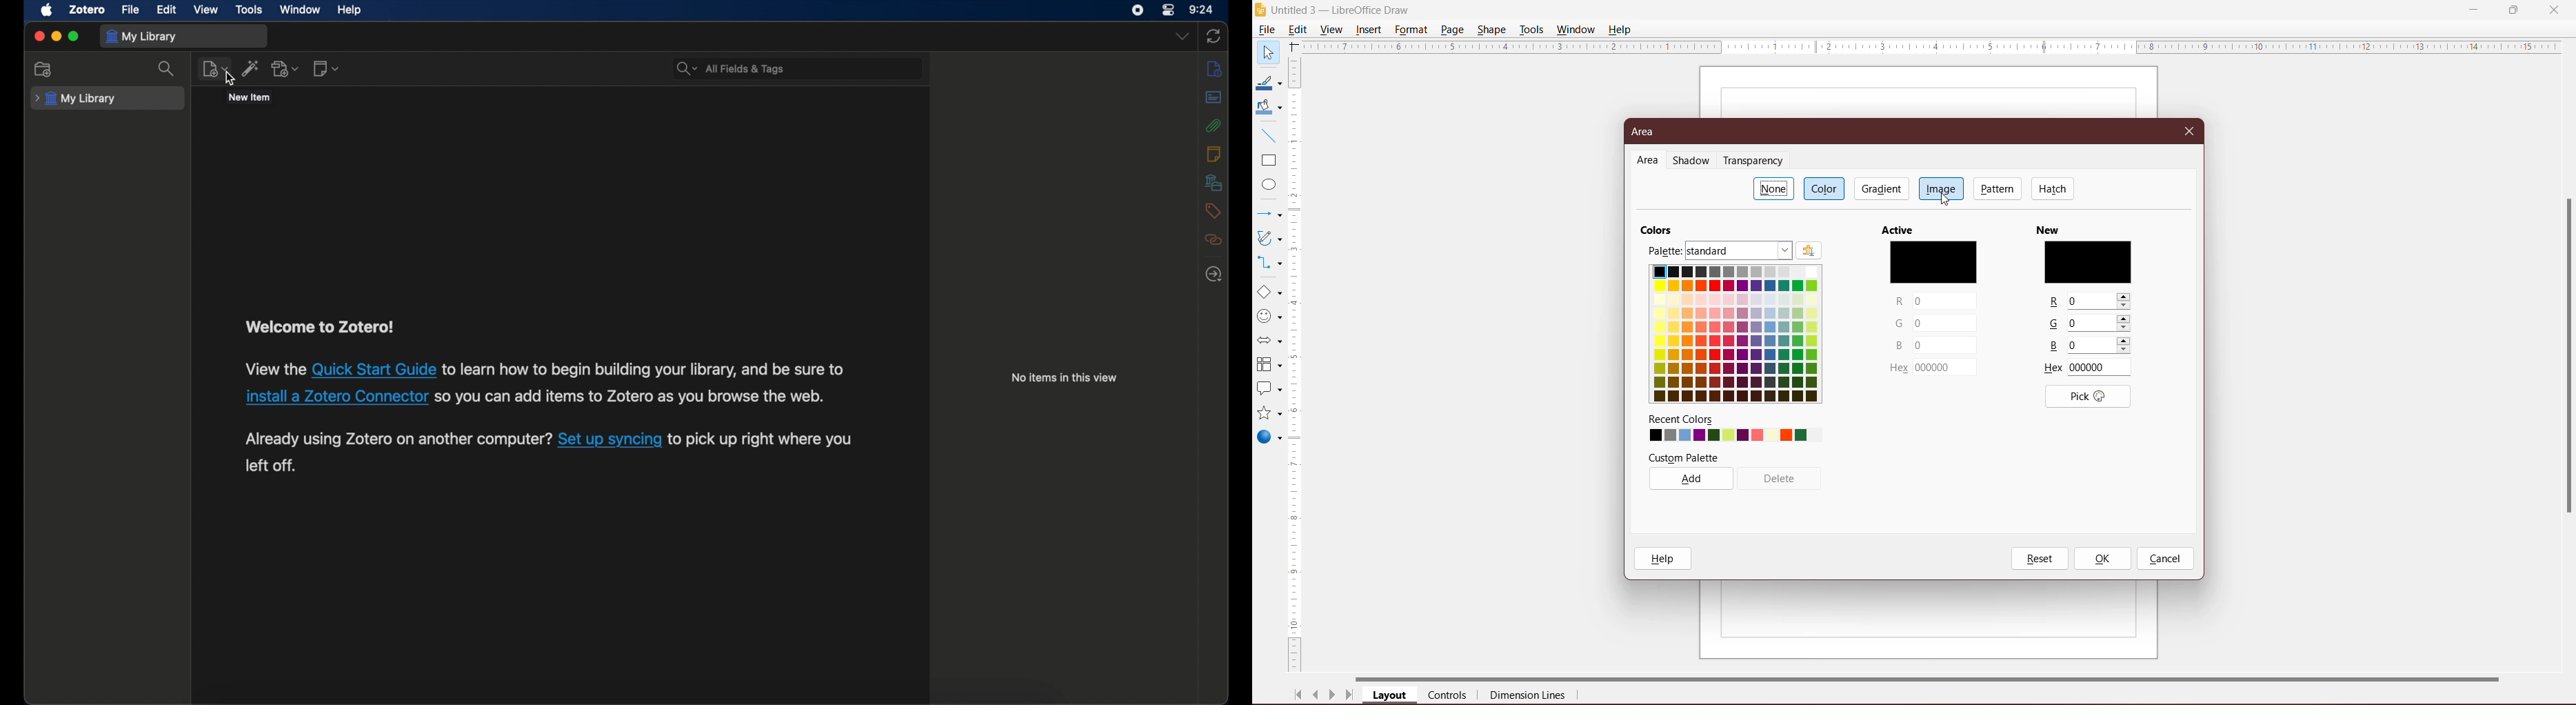  I want to click on Help, so click(1622, 29).